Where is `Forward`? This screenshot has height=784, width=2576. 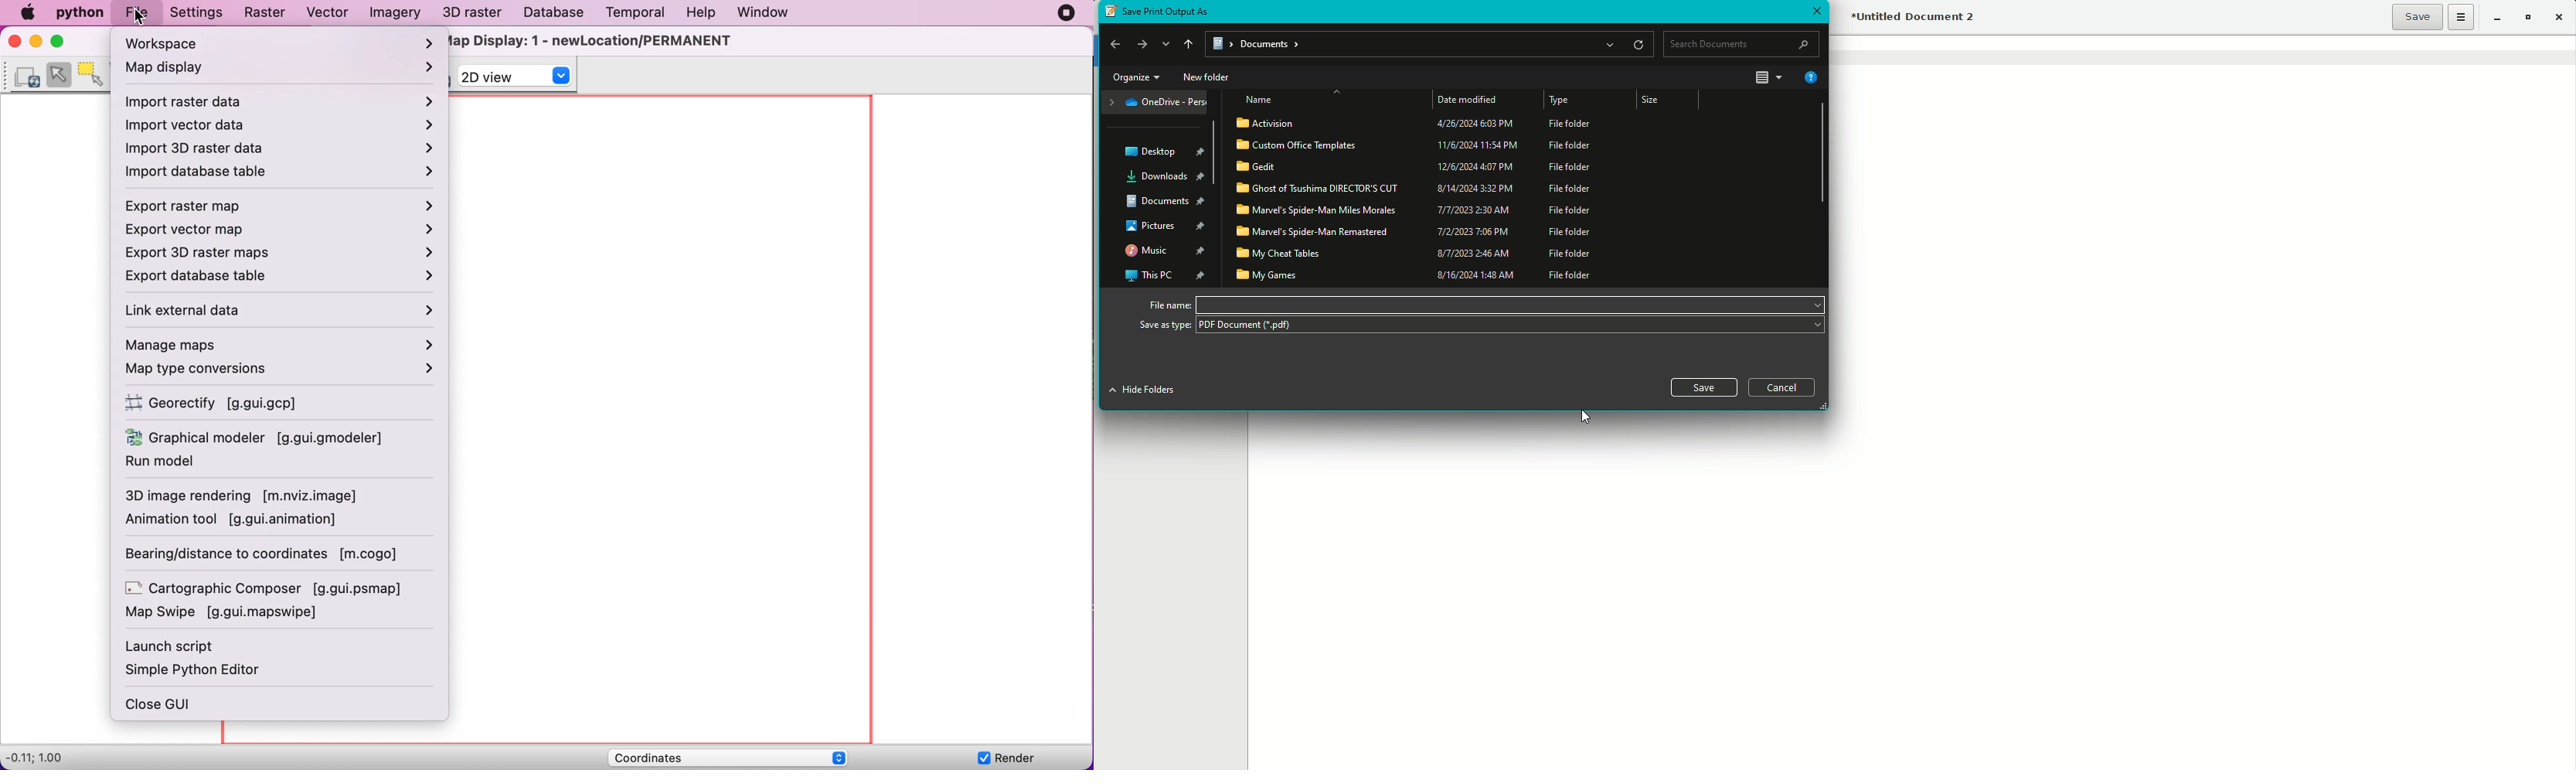 Forward is located at coordinates (1142, 43).